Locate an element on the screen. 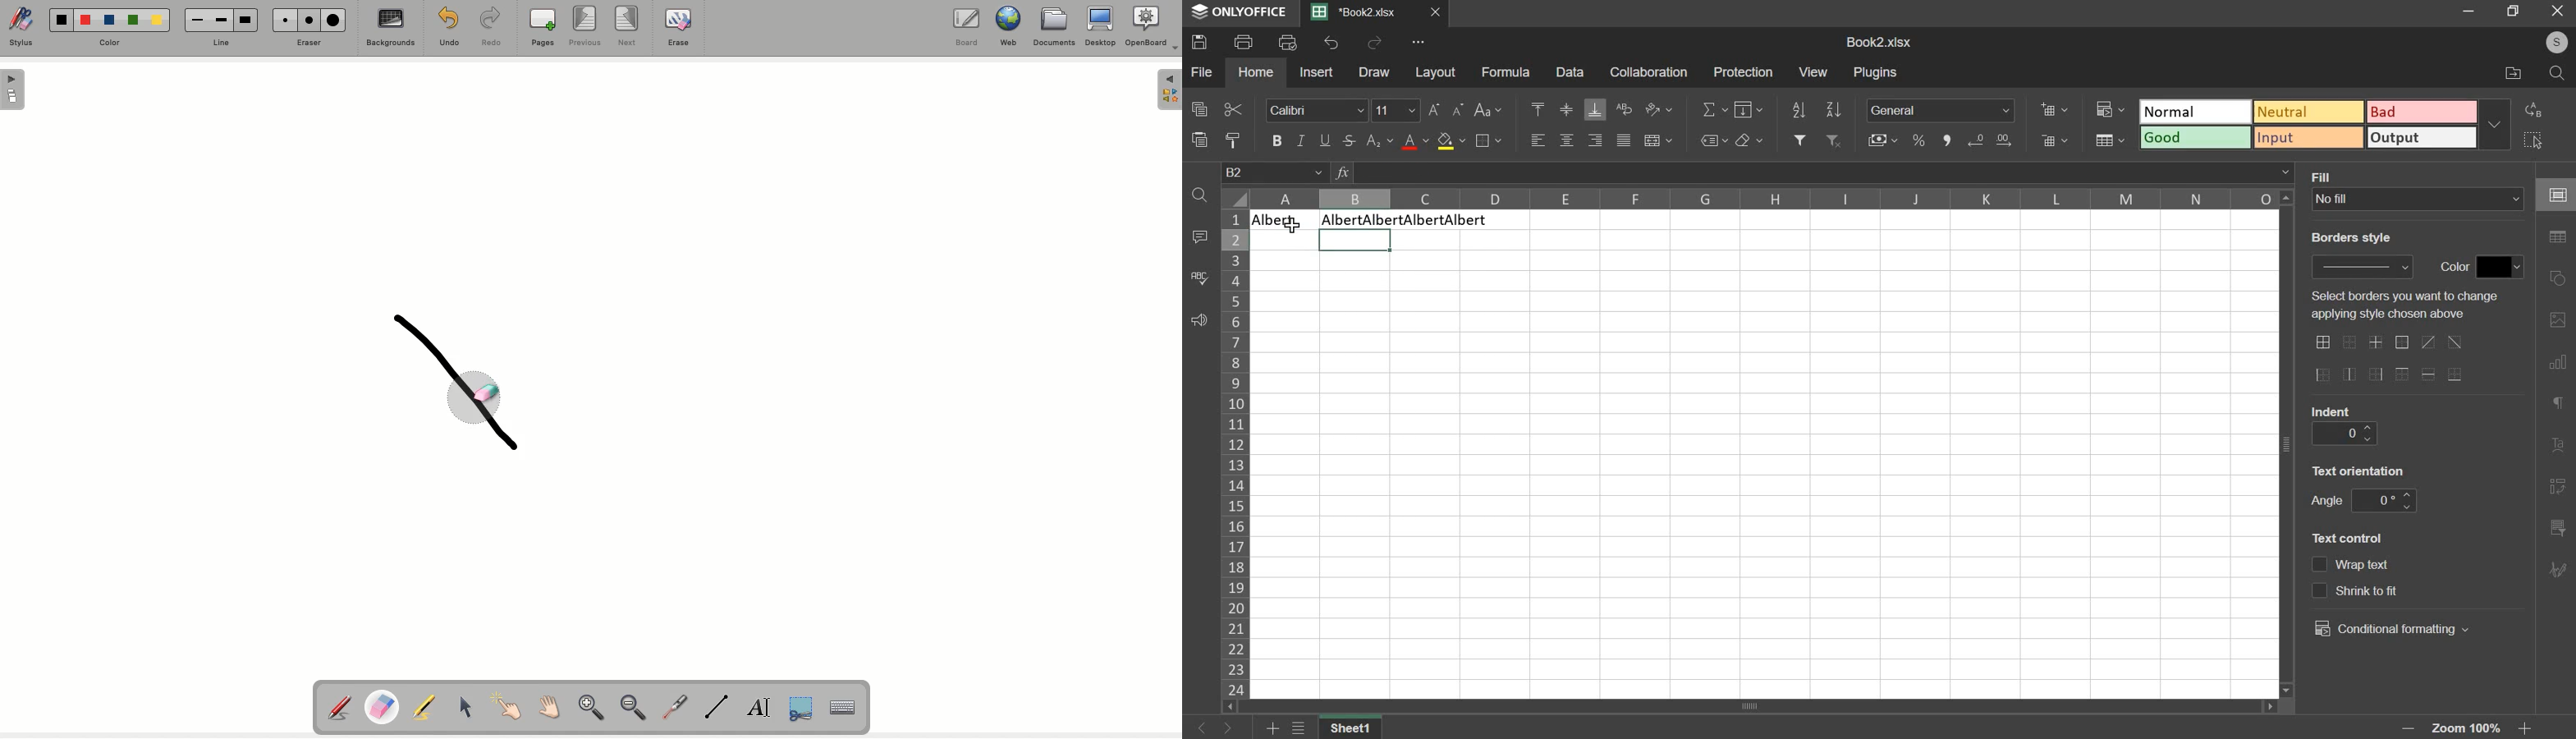  shape settings is located at coordinates (2559, 274).